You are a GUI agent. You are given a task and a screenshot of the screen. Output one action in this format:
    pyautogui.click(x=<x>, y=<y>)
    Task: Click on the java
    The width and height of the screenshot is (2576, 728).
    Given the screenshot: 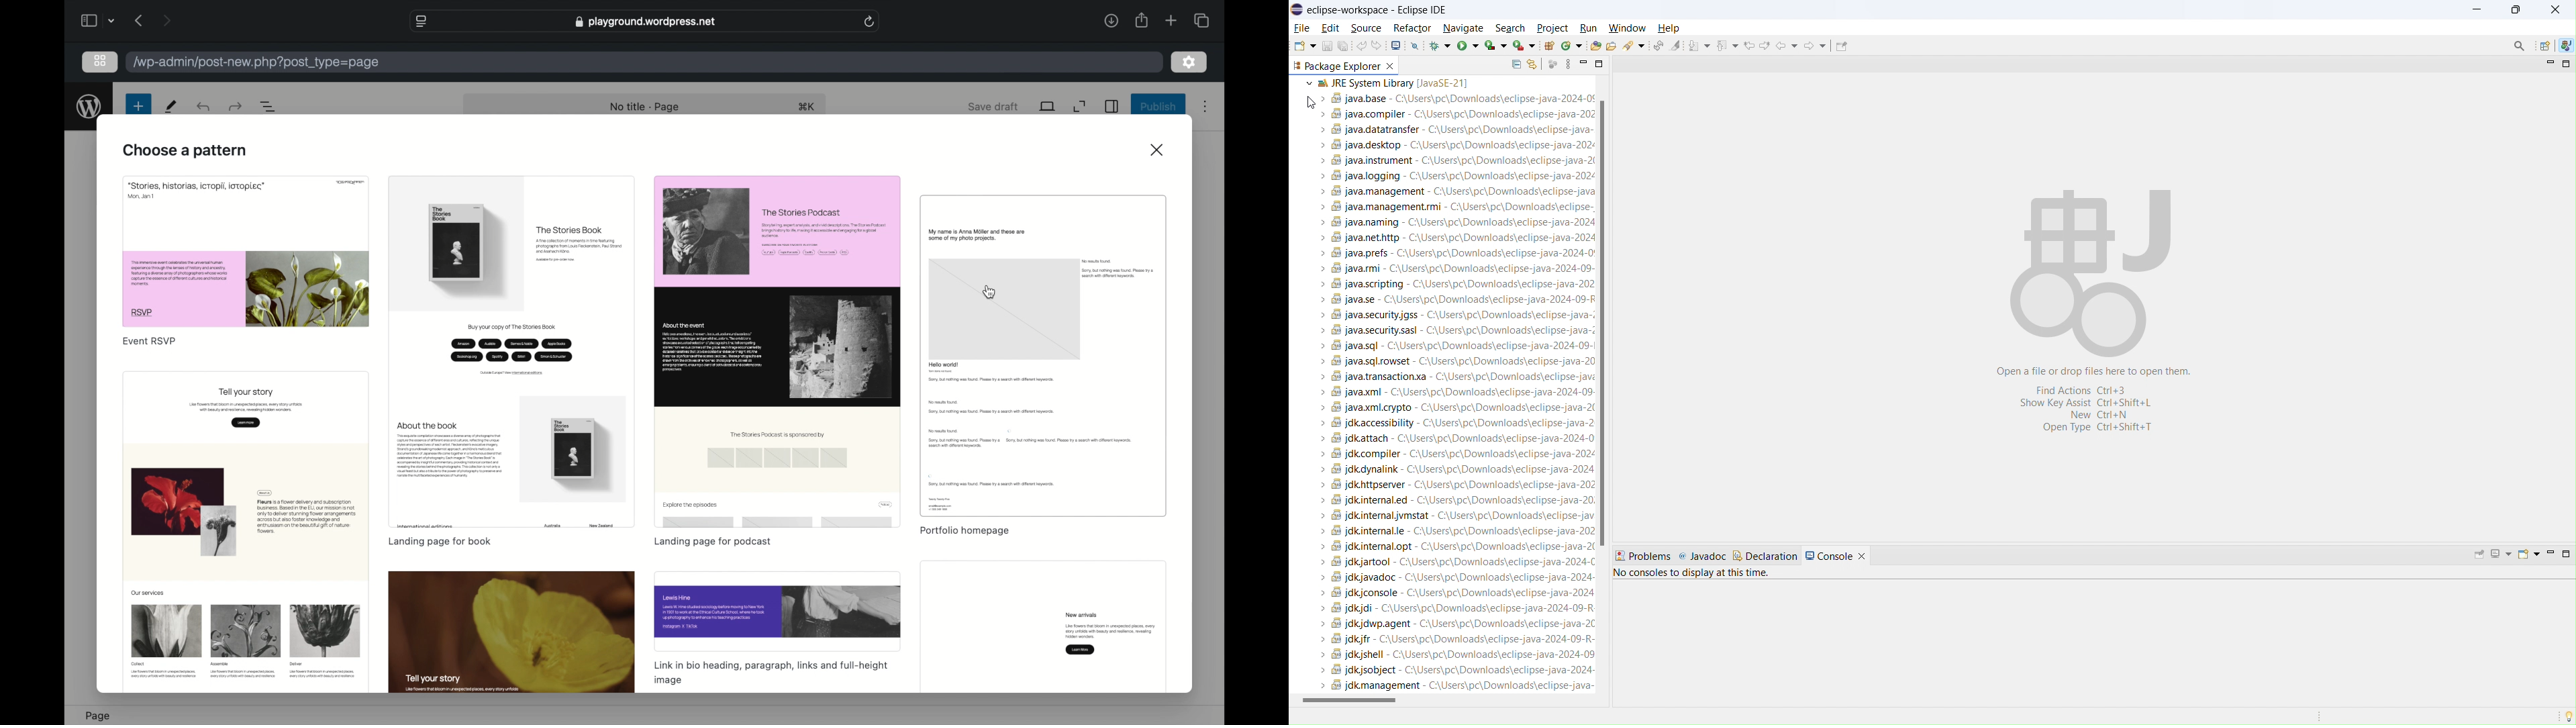 What is the action you would take?
    pyautogui.click(x=2566, y=46)
    